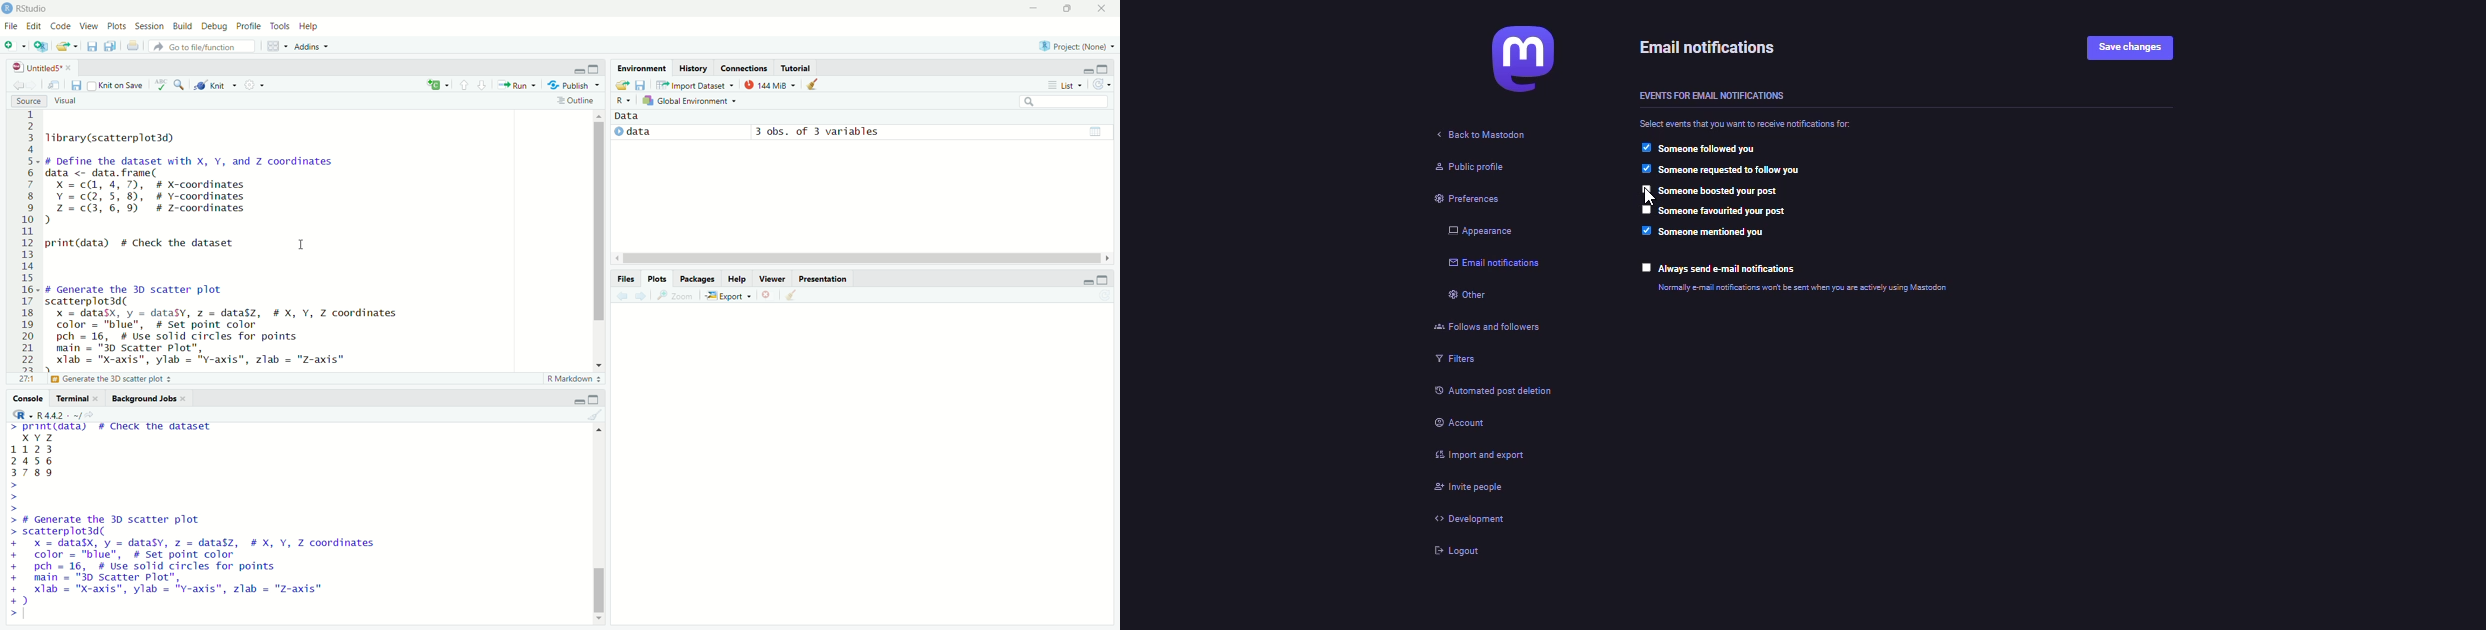  I want to click on cursor, so click(1646, 195).